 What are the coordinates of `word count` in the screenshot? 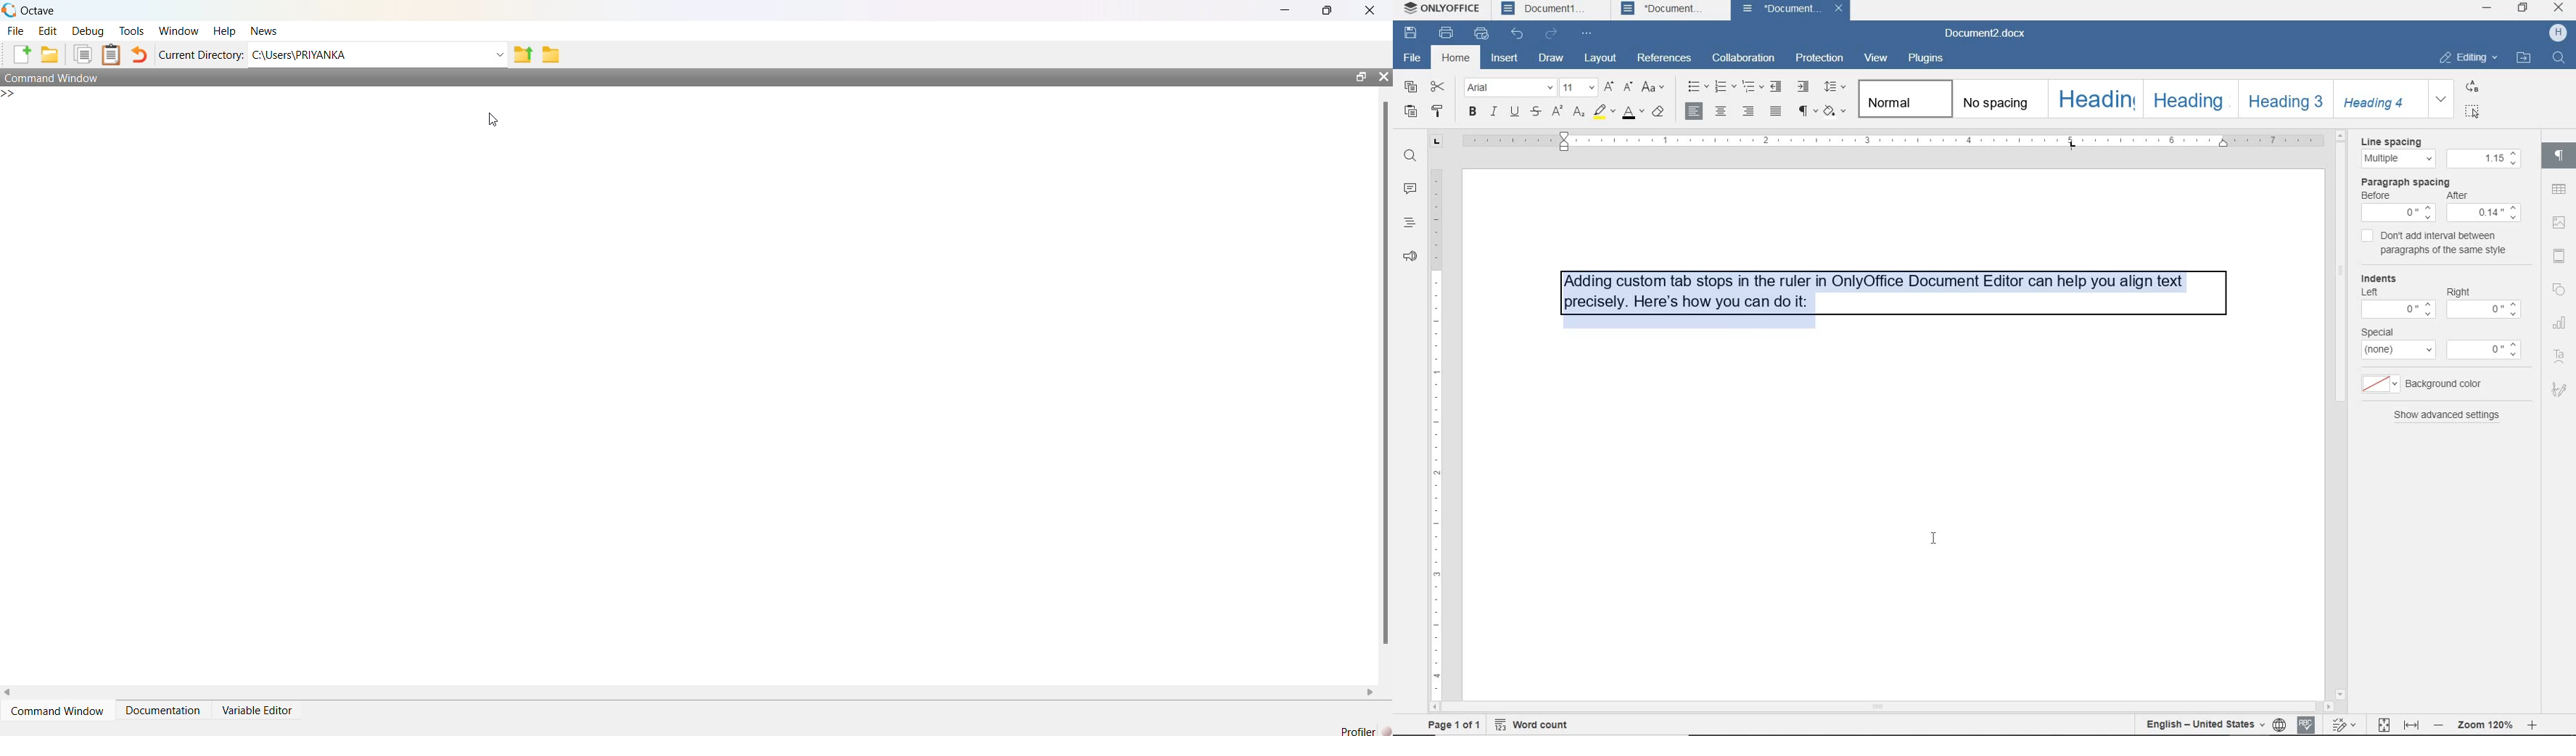 It's located at (1539, 726).